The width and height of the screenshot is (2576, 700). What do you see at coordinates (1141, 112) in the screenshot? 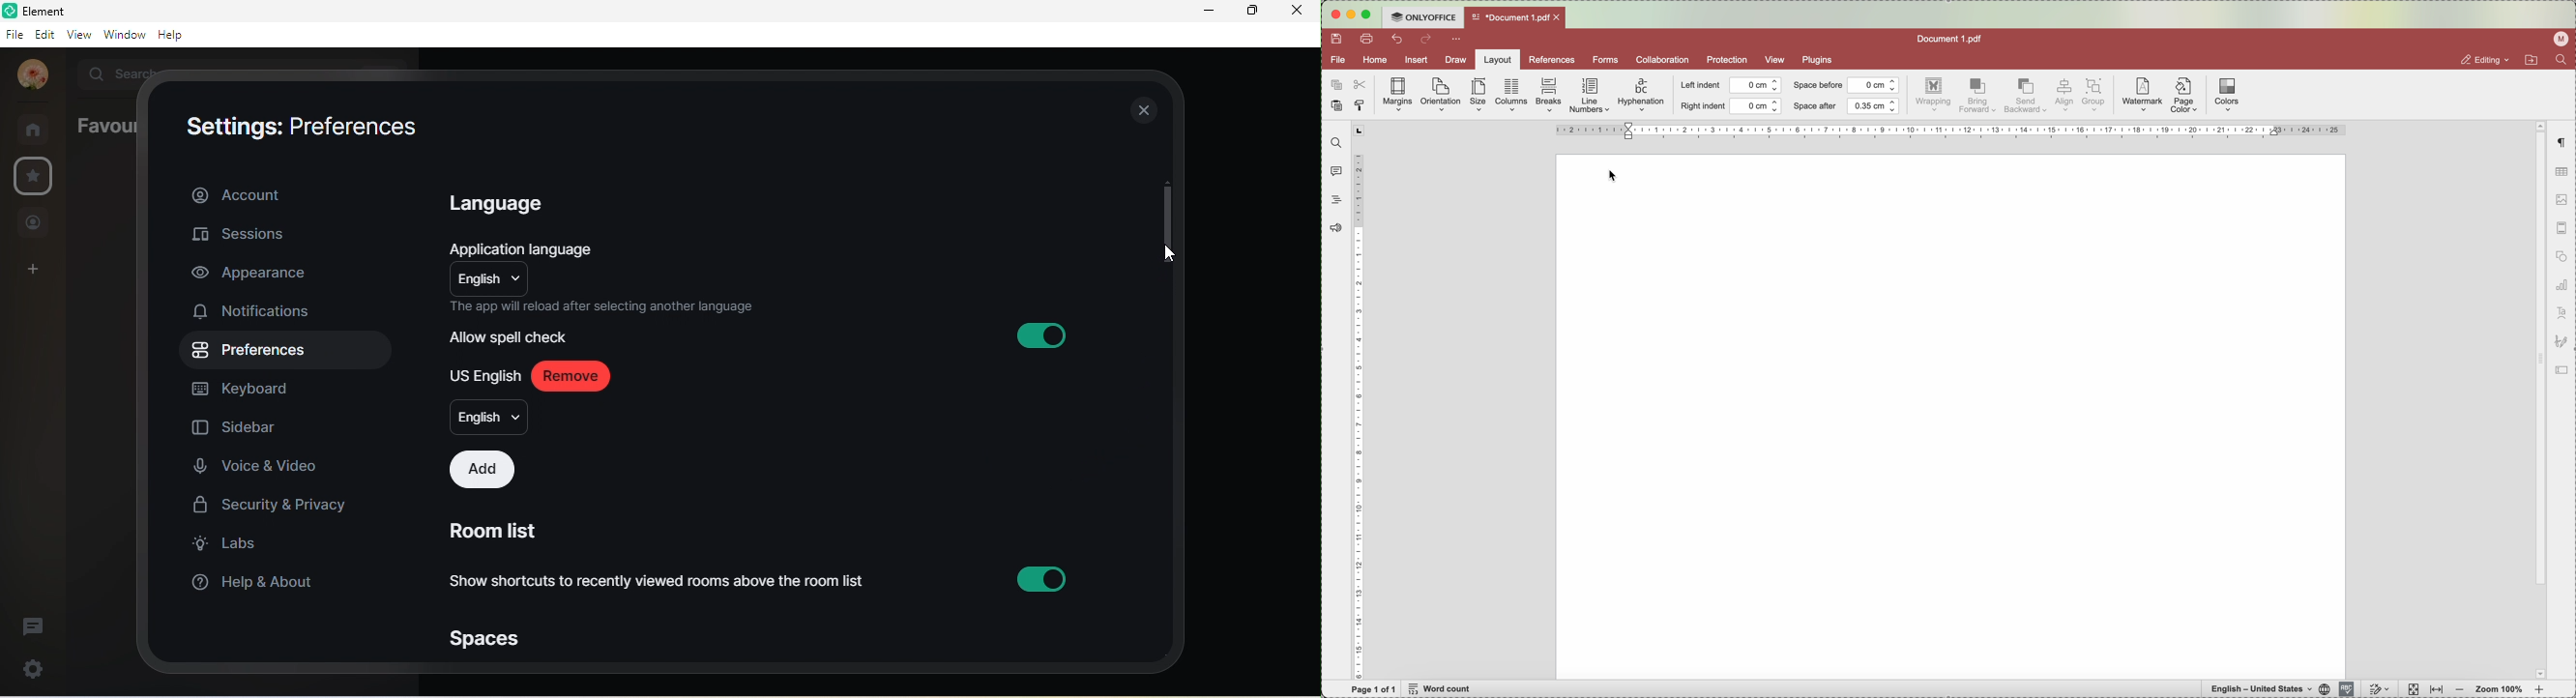
I see `close` at bounding box center [1141, 112].